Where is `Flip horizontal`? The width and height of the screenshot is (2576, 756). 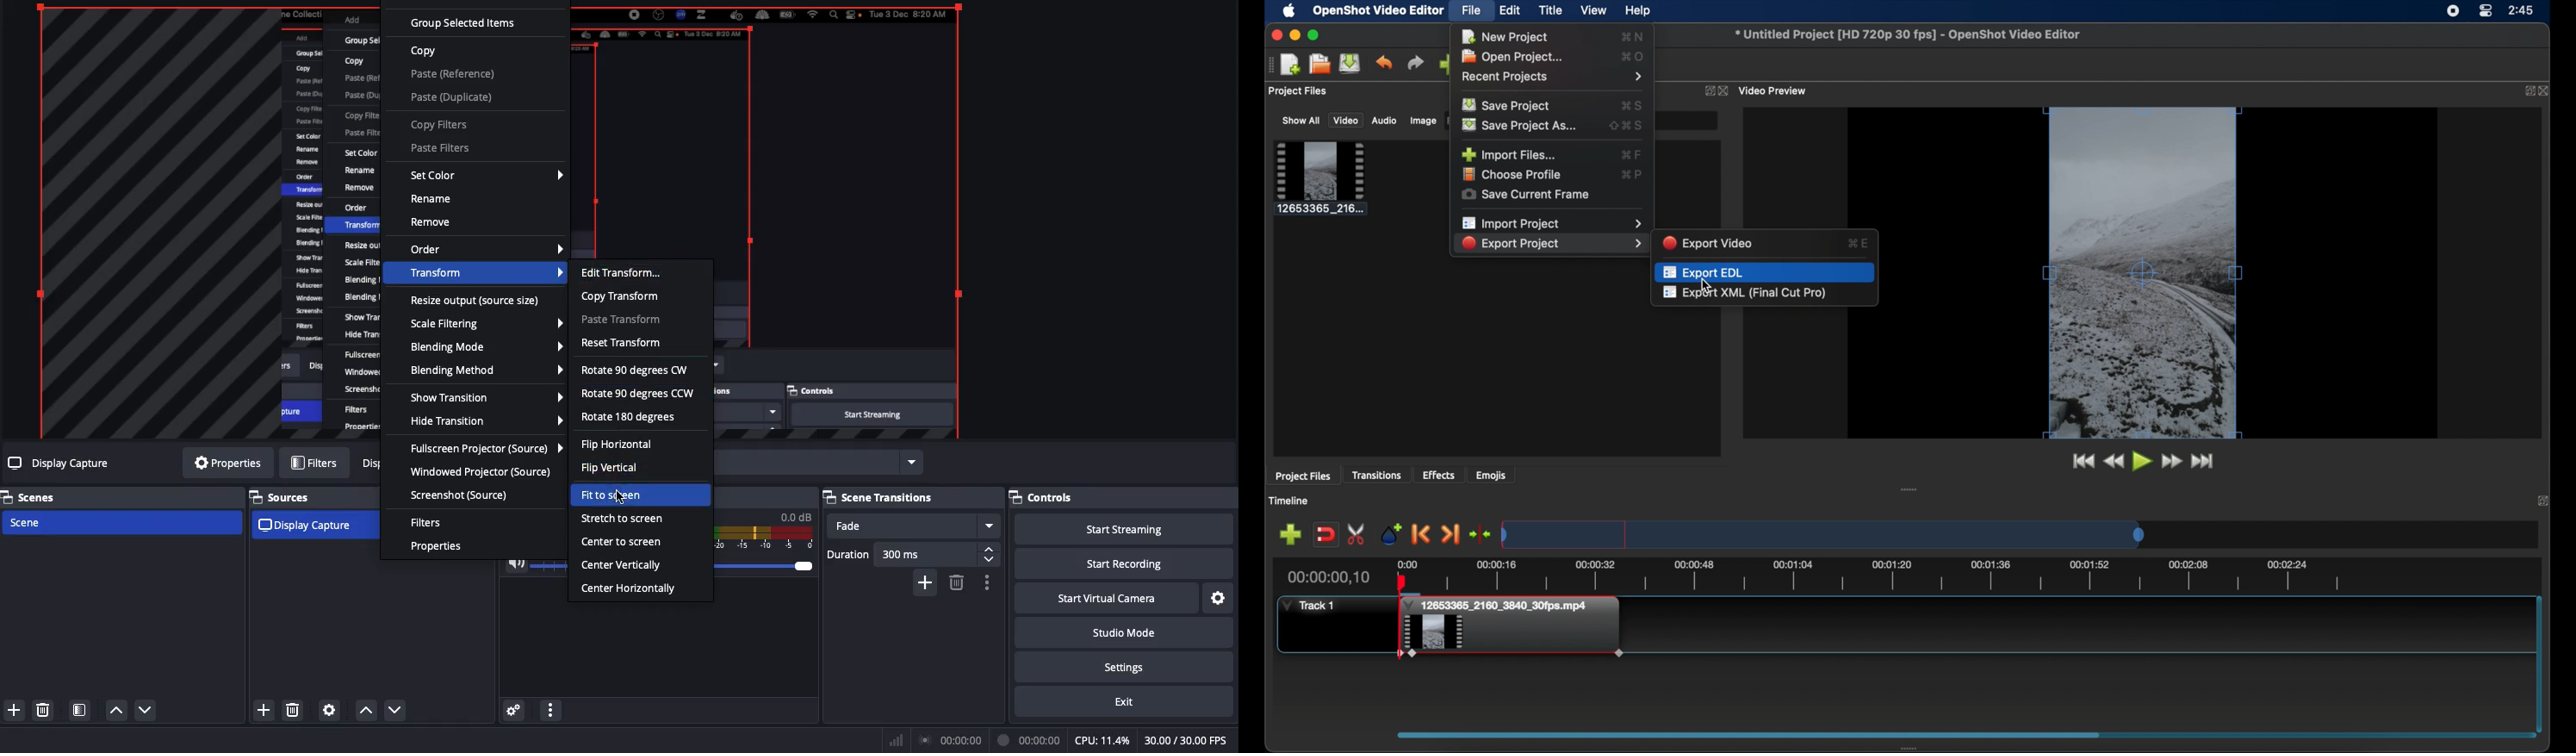
Flip horizontal is located at coordinates (617, 446).